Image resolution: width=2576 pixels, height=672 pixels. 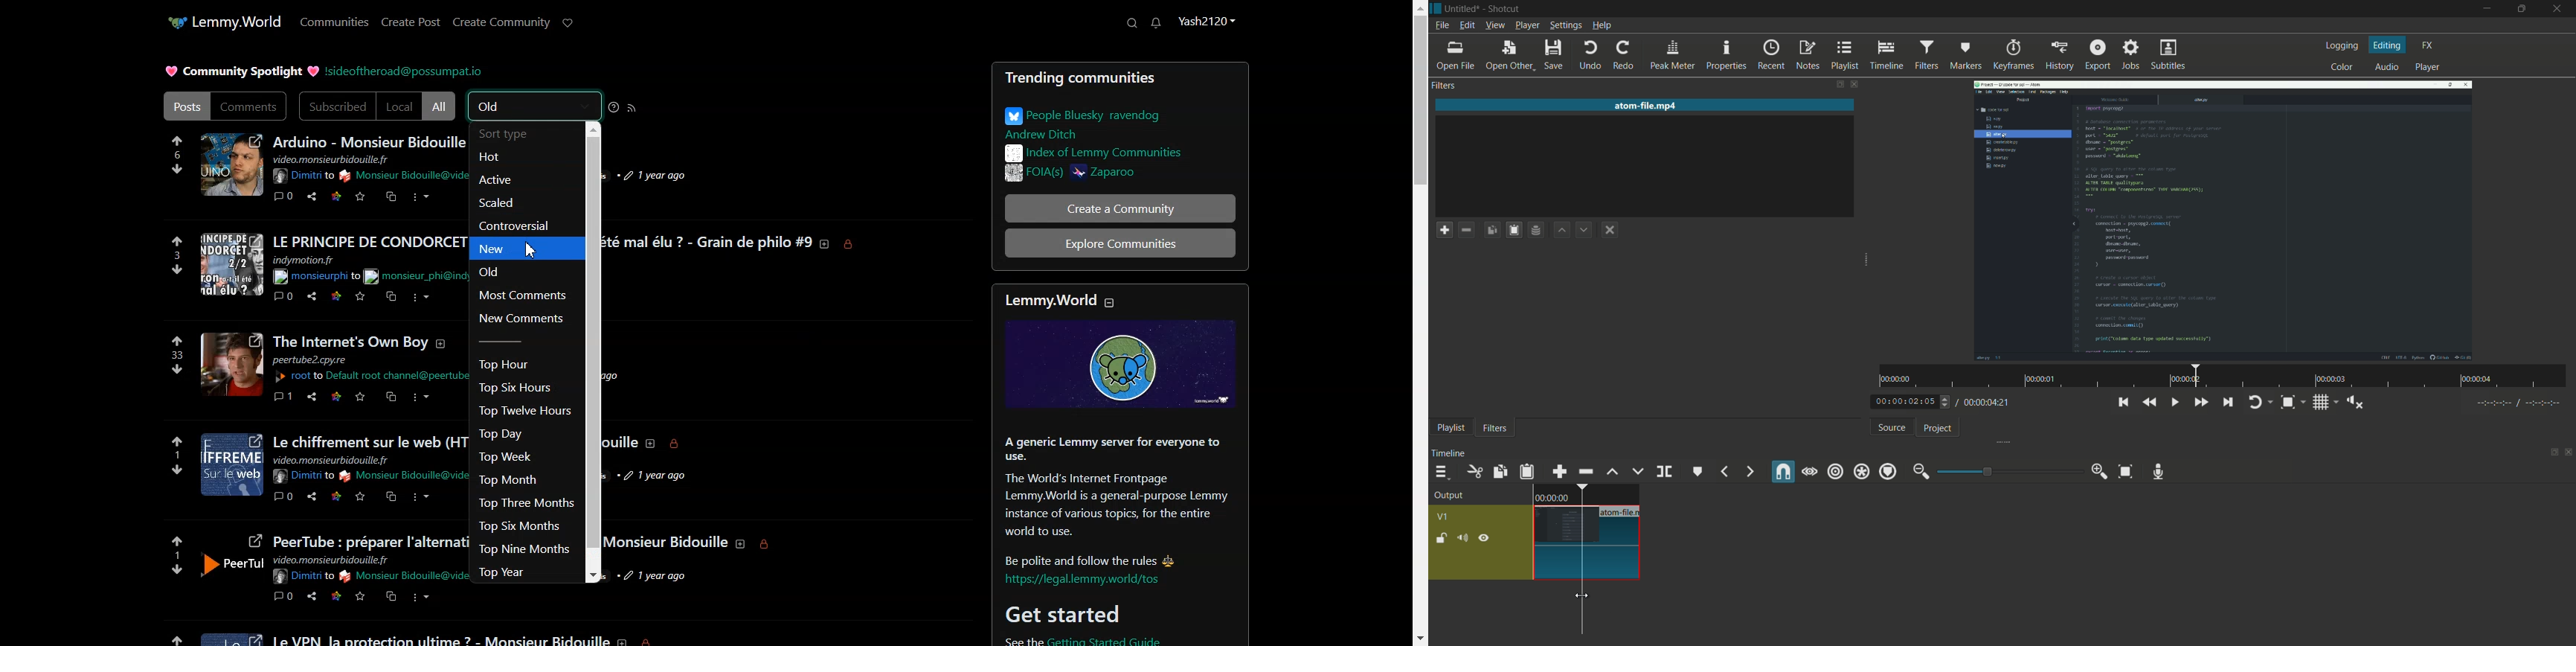 I want to click on timeline, so click(x=1450, y=452).